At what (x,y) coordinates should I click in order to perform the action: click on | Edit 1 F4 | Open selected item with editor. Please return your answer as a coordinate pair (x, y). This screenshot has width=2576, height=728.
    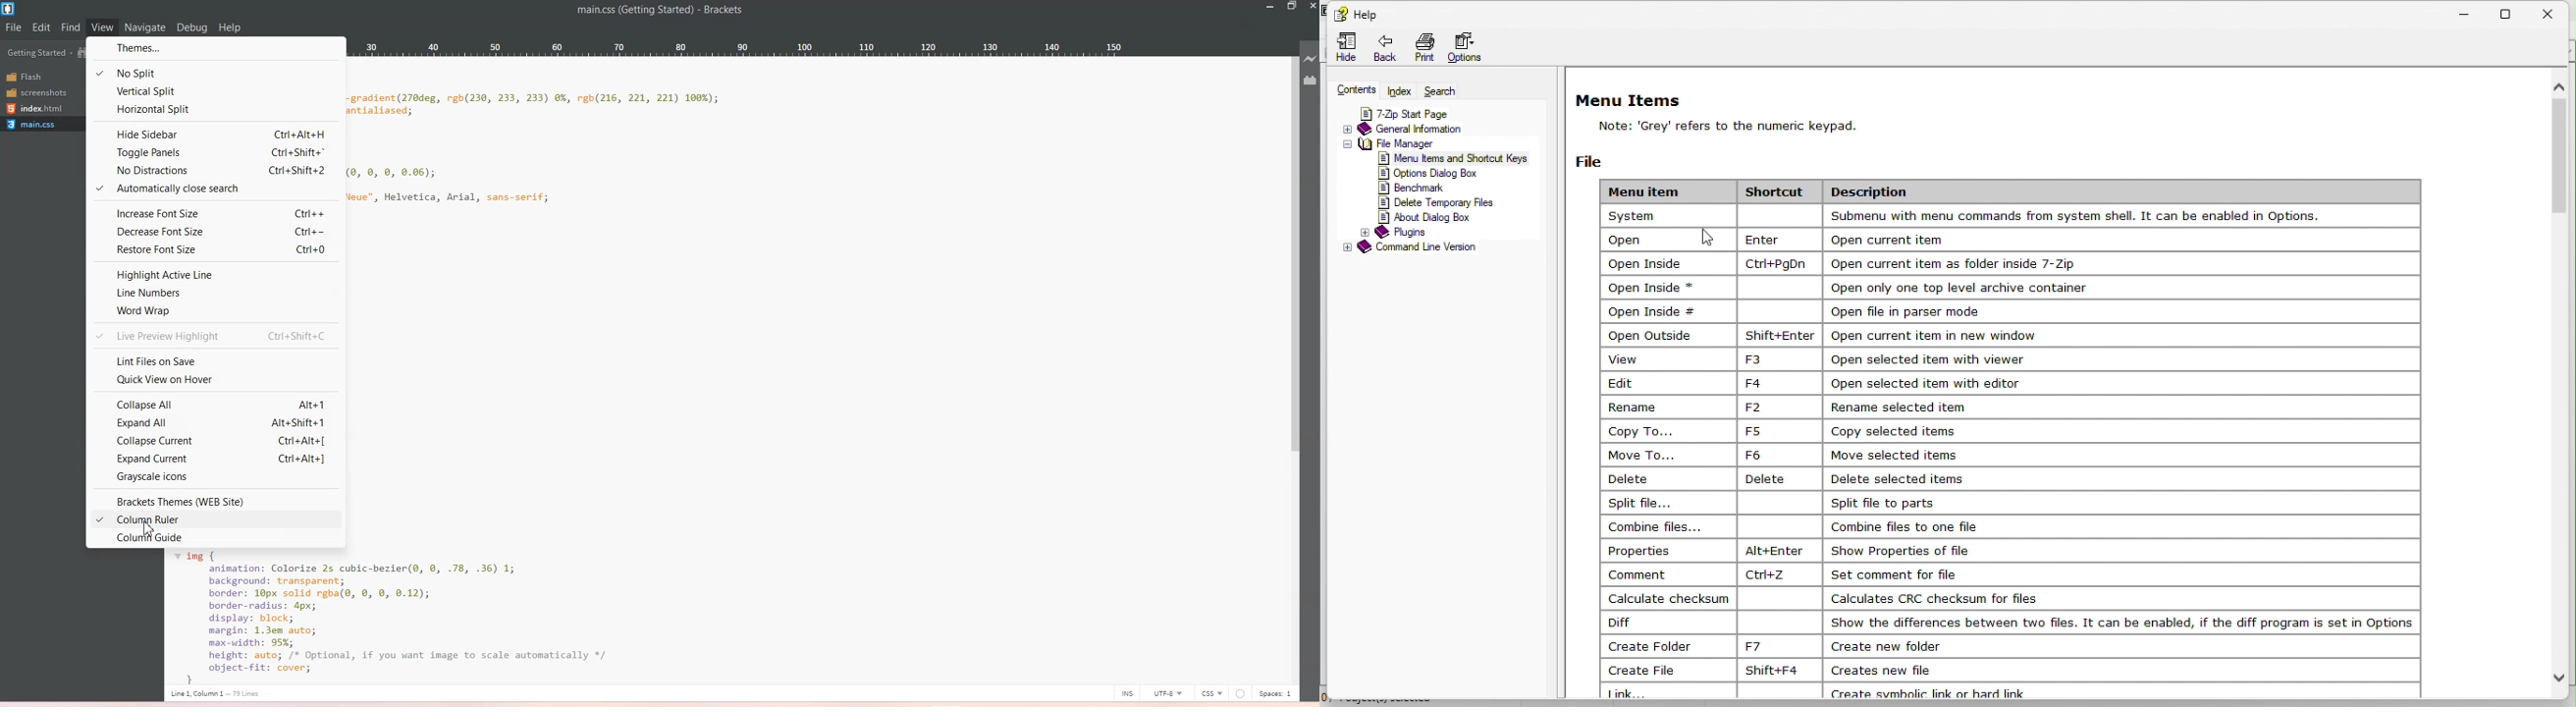
    Looking at the image, I should click on (1825, 382).